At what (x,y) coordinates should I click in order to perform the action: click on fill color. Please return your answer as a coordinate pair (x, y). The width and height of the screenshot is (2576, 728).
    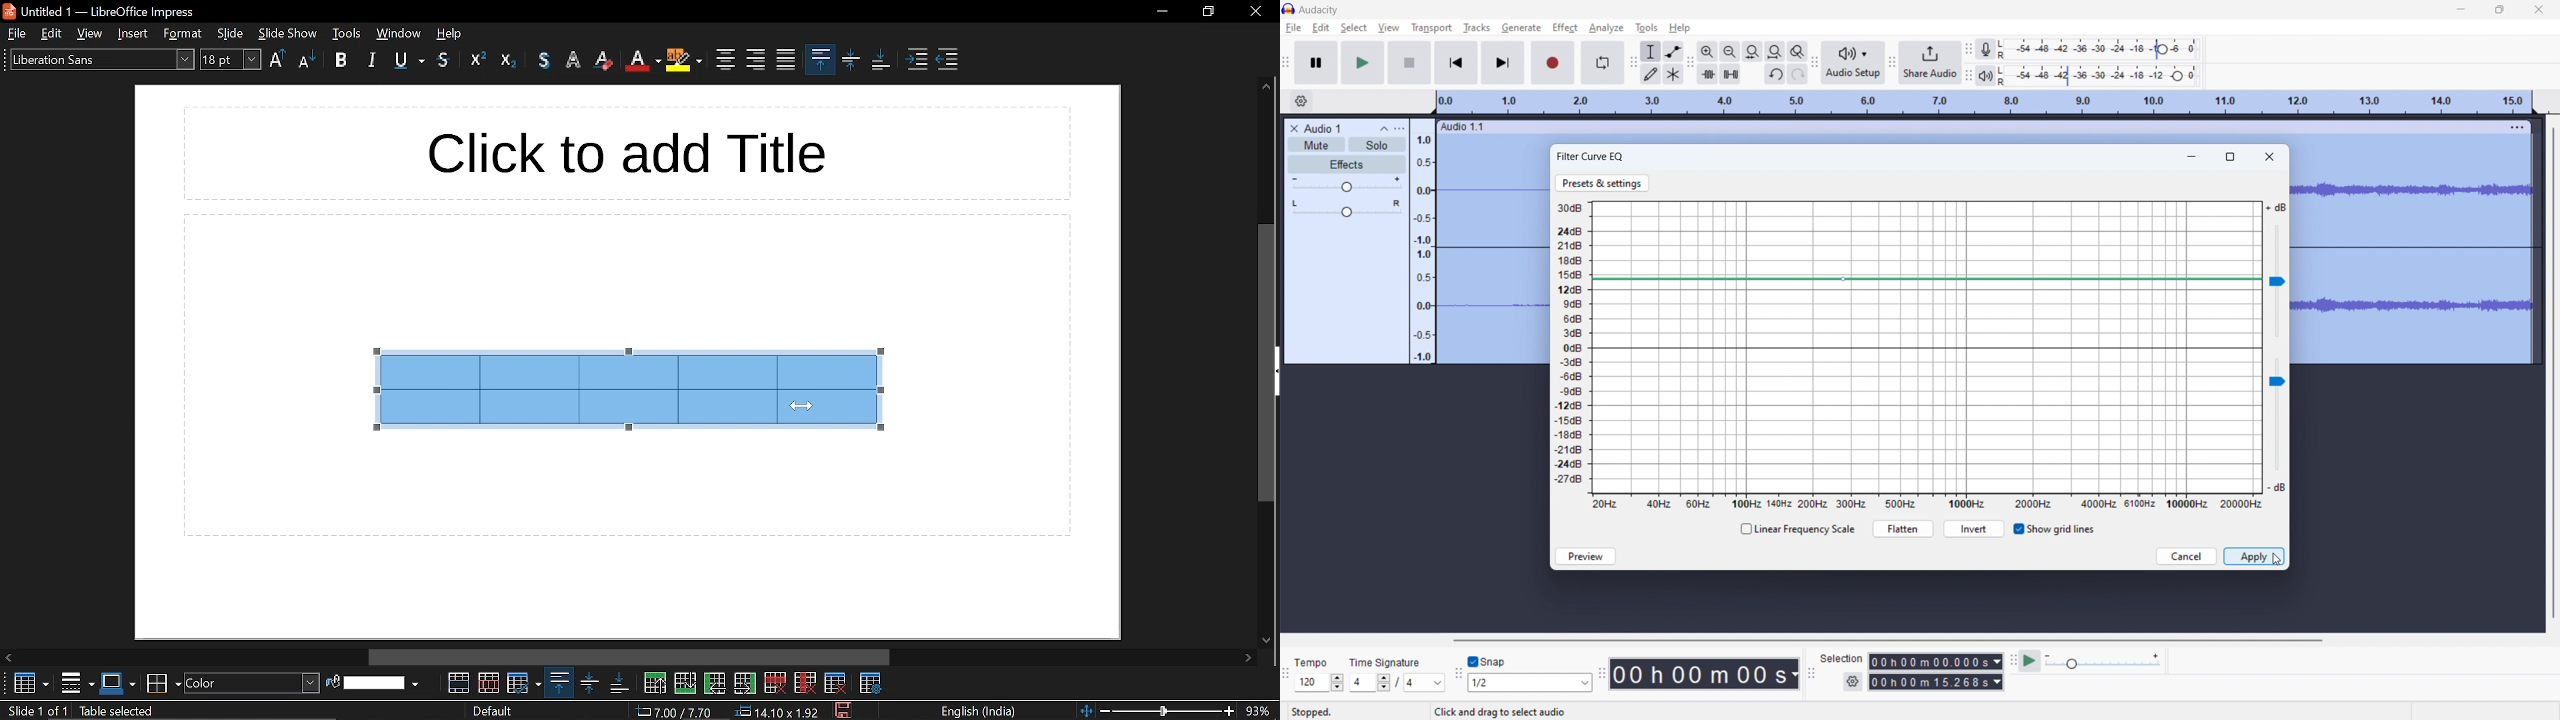
    Looking at the image, I should click on (333, 681).